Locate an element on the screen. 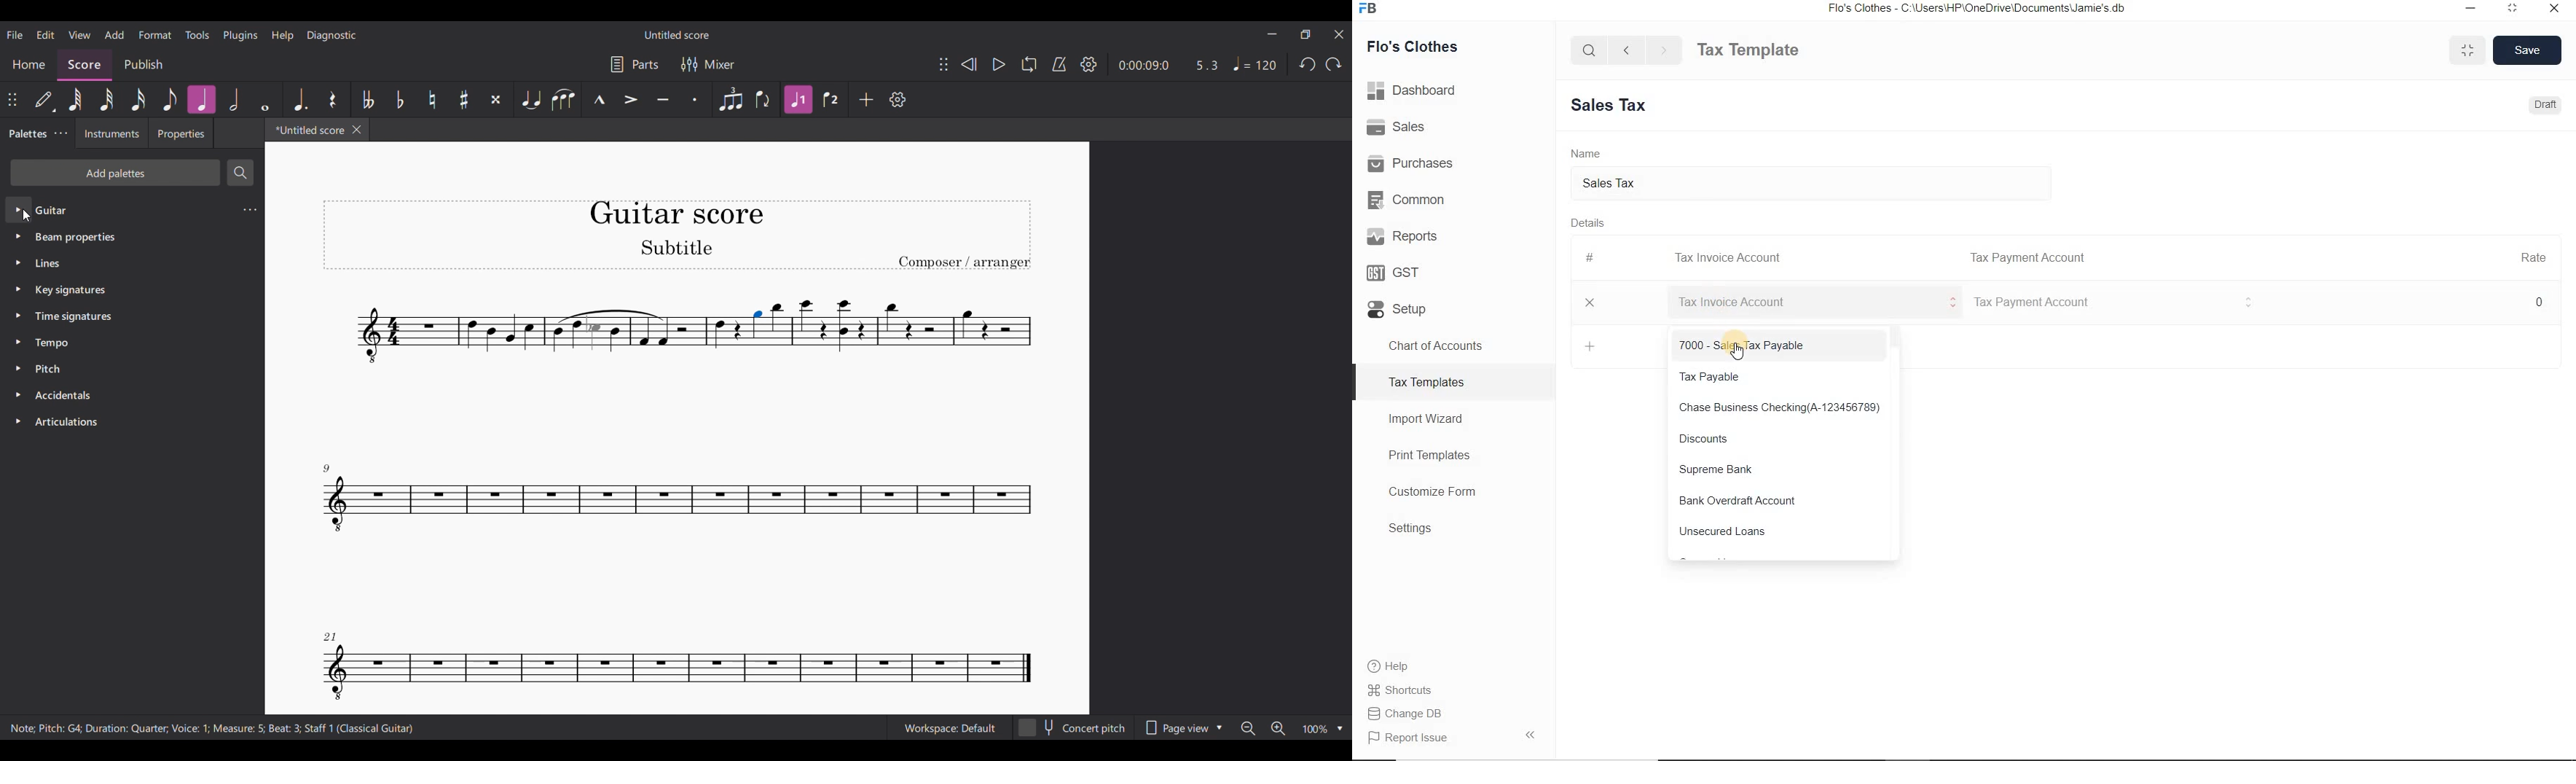  Rate is located at coordinates (2533, 256).